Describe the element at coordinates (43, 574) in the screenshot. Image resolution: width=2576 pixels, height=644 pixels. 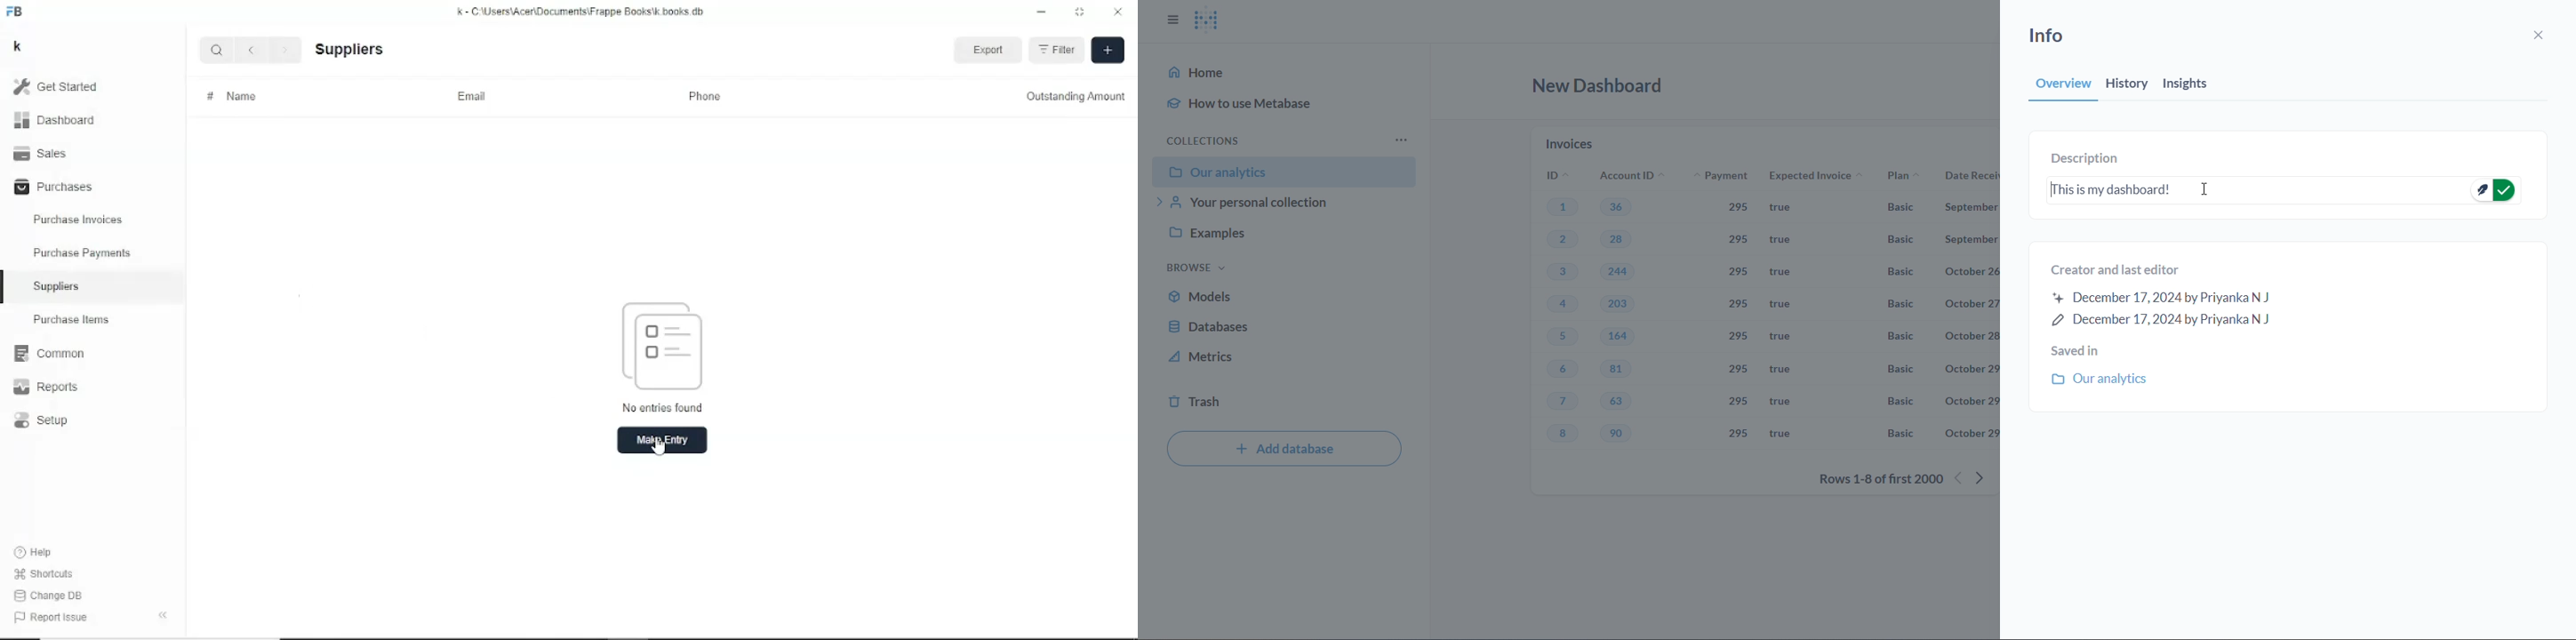
I see `Shortcuts` at that location.